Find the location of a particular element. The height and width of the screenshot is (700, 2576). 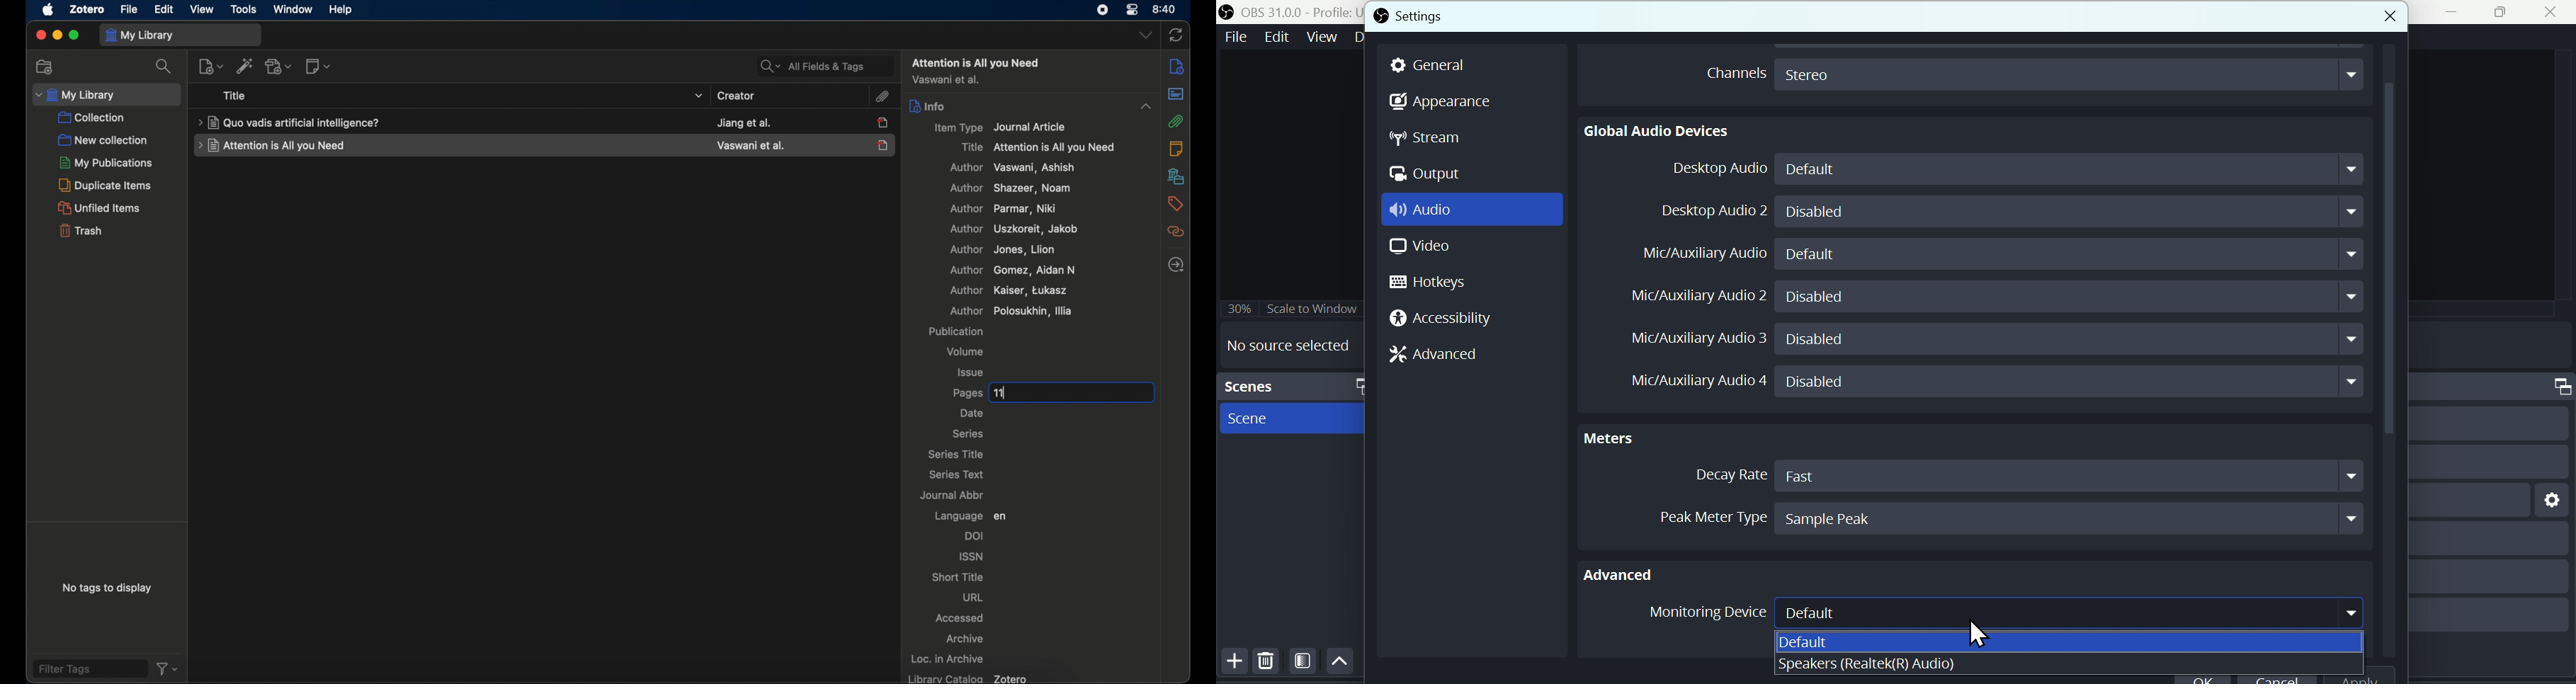

Default is located at coordinates (2073, 254).